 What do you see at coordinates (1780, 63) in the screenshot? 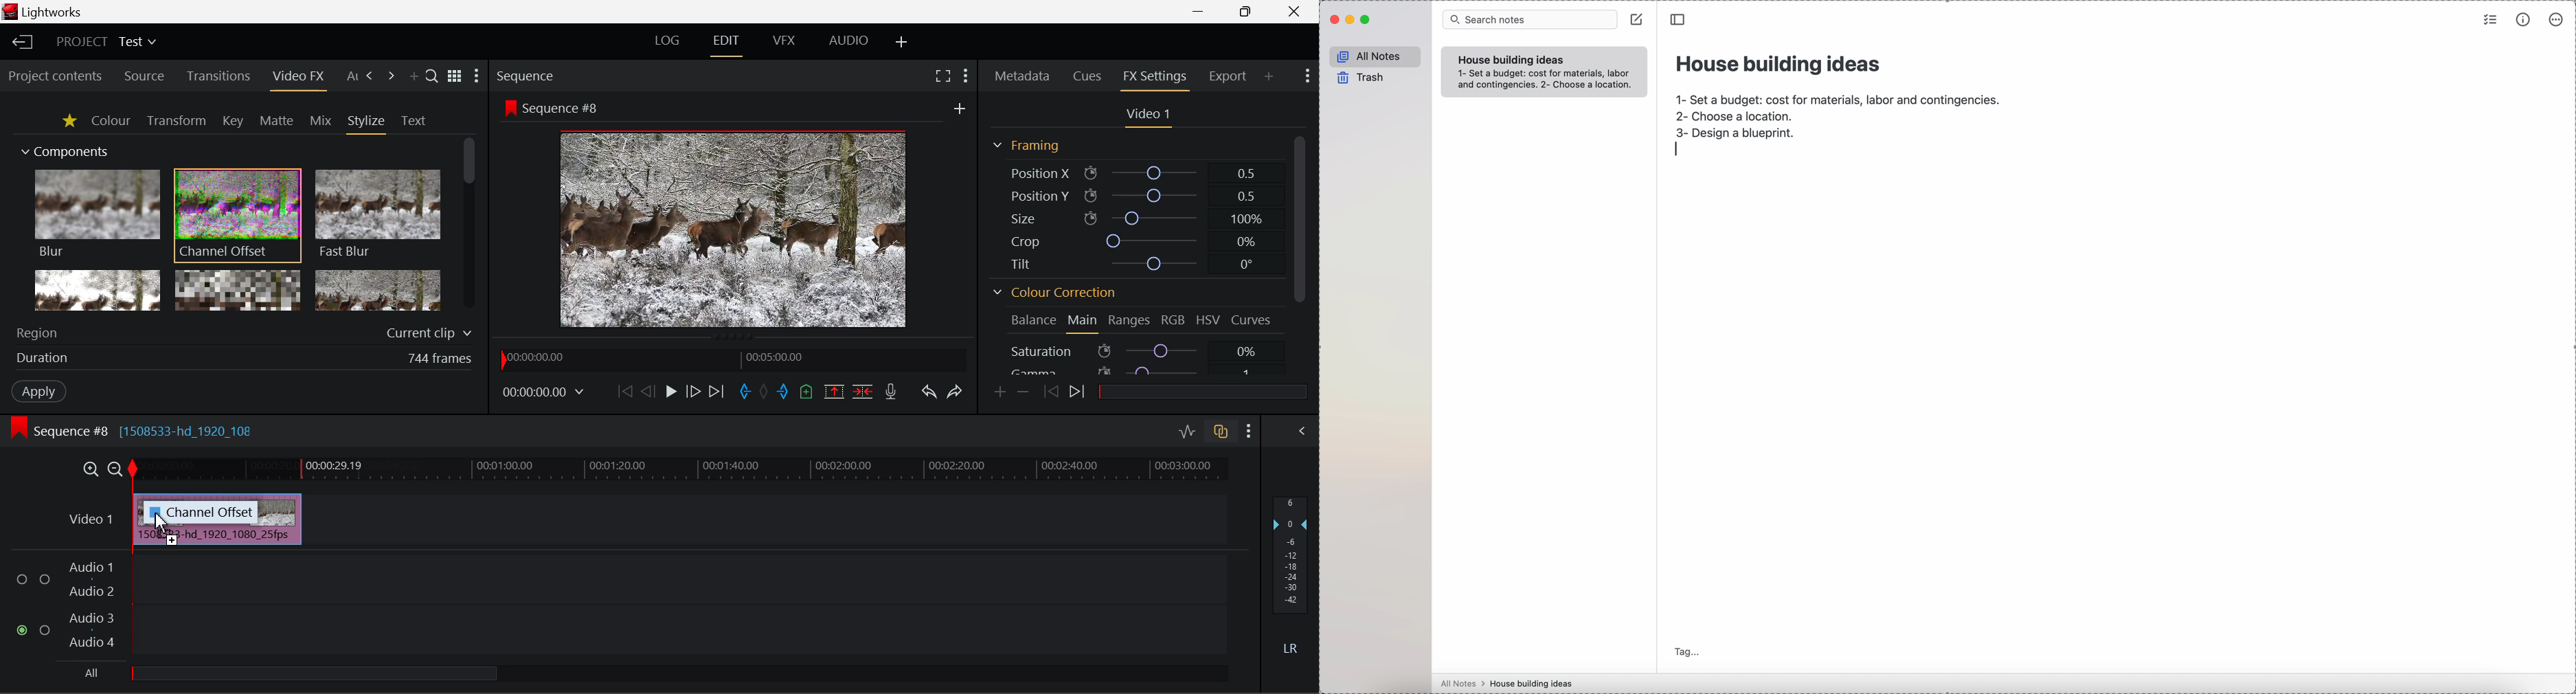
I see `house building ideas` at bounding box center [1780, 63].